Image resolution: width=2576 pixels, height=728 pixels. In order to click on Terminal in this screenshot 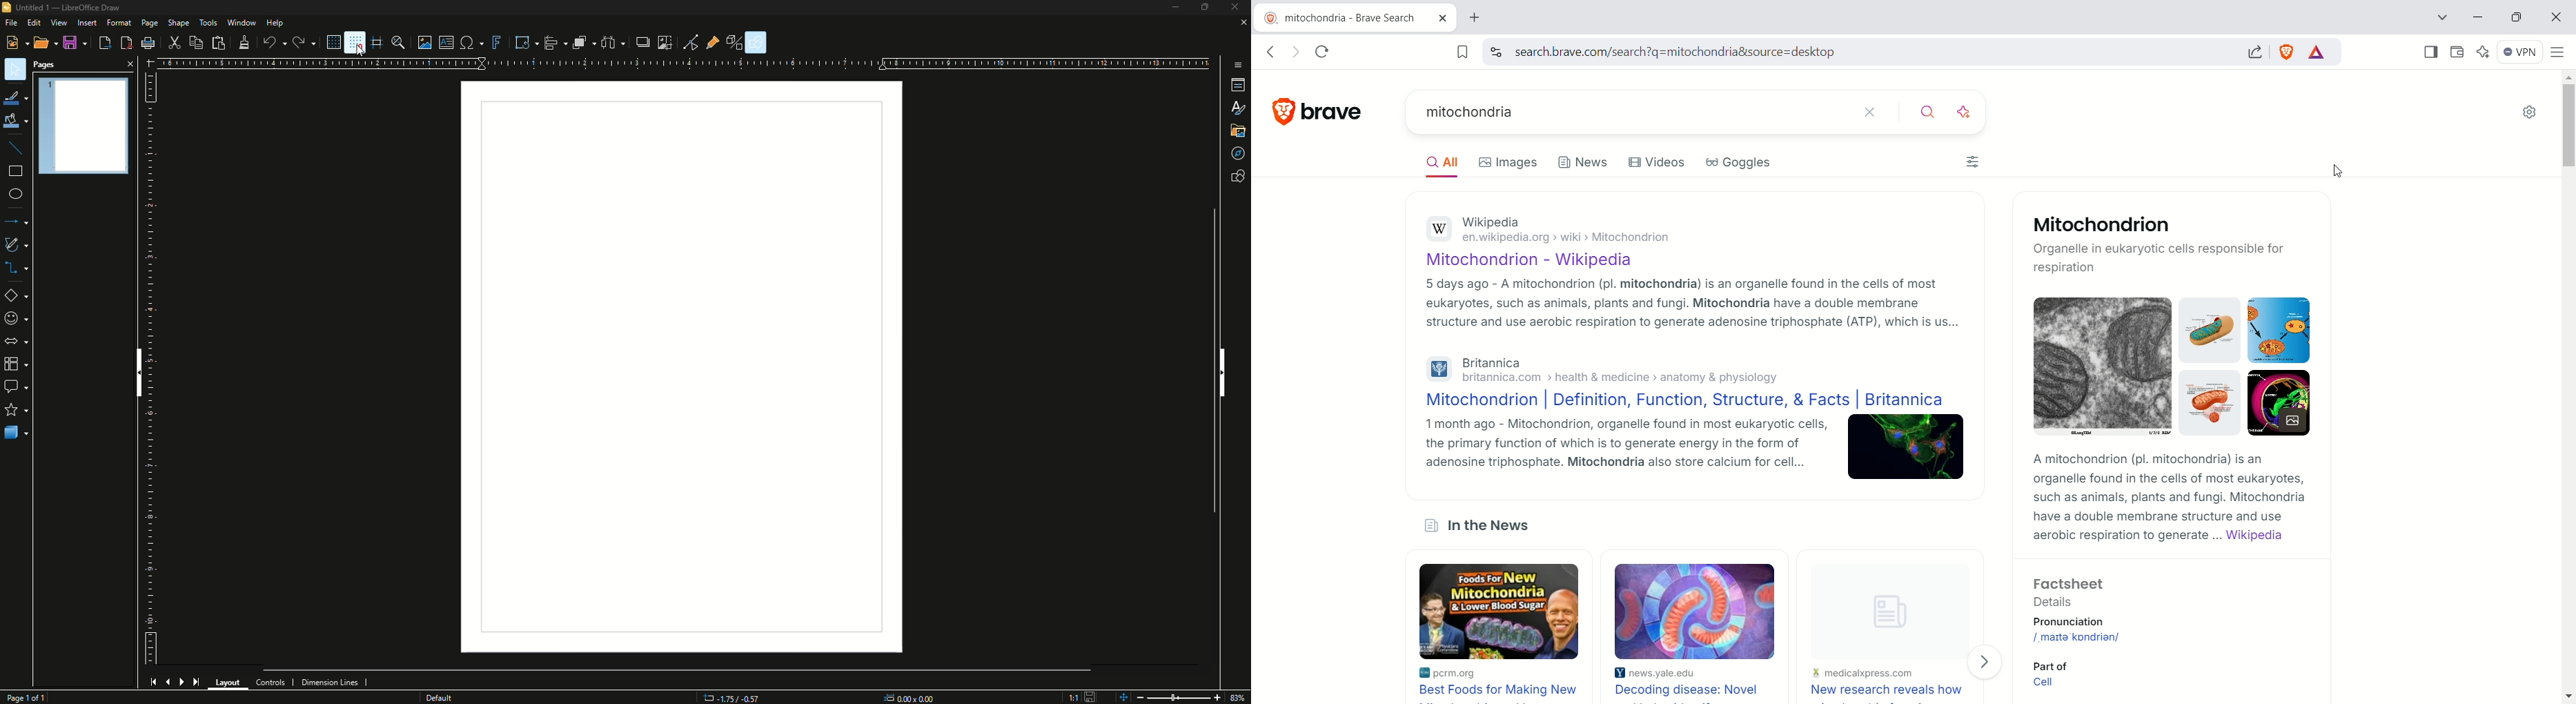, I will do `click(1236, 85)`.